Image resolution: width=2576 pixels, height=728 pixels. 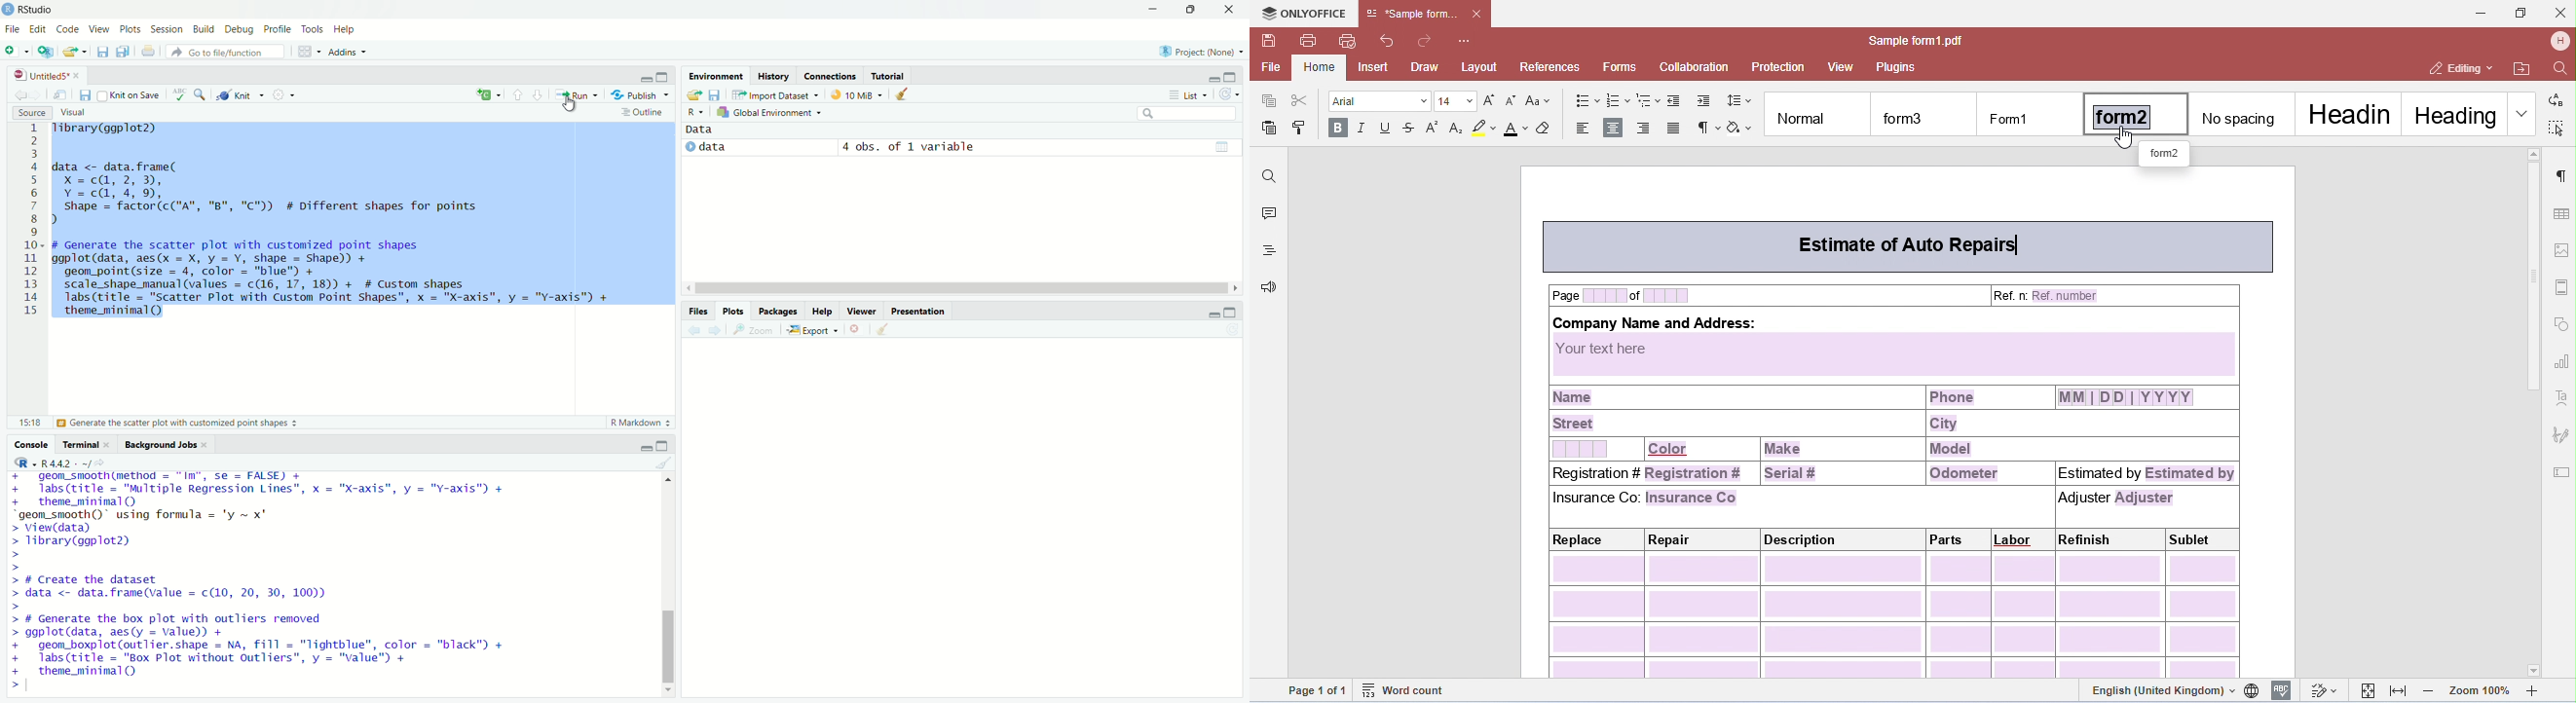 I want to click on R Markdown, so click(x=641, y=422).